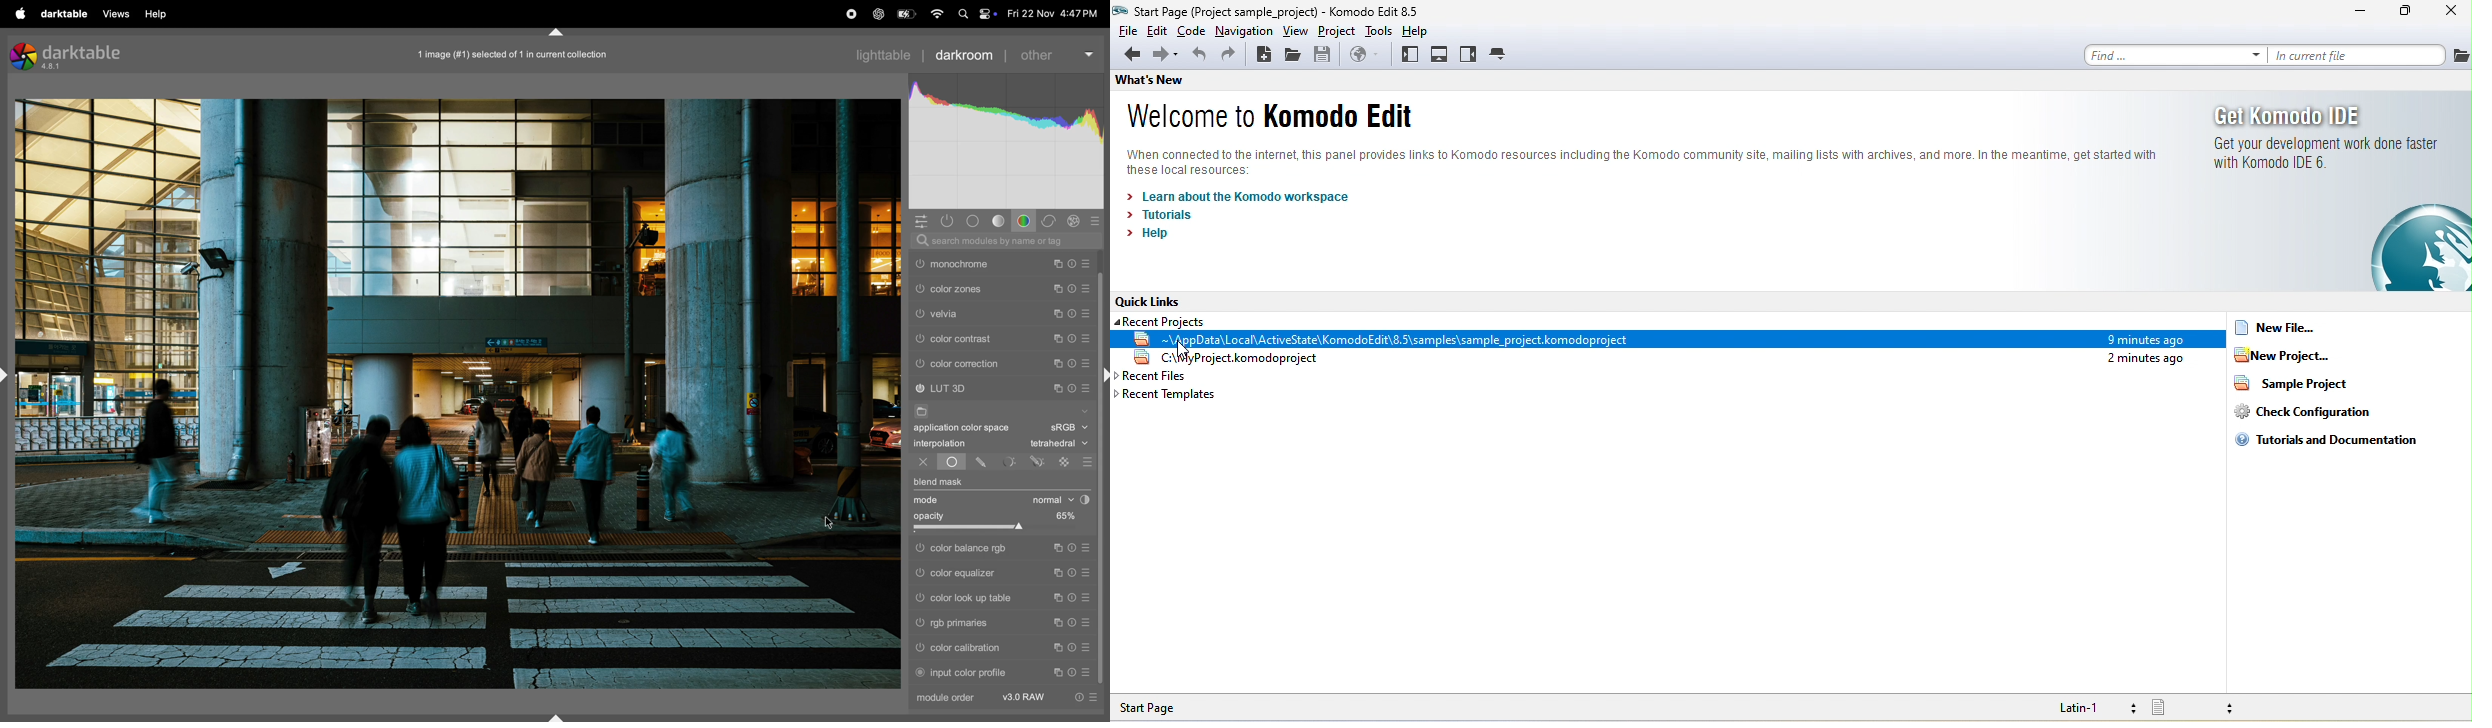 Image resolution: width=2492 pixels, height=728 pixels. Describe the element at coordinates (1198, 55) in the screenshot. I see `undo` at that location.